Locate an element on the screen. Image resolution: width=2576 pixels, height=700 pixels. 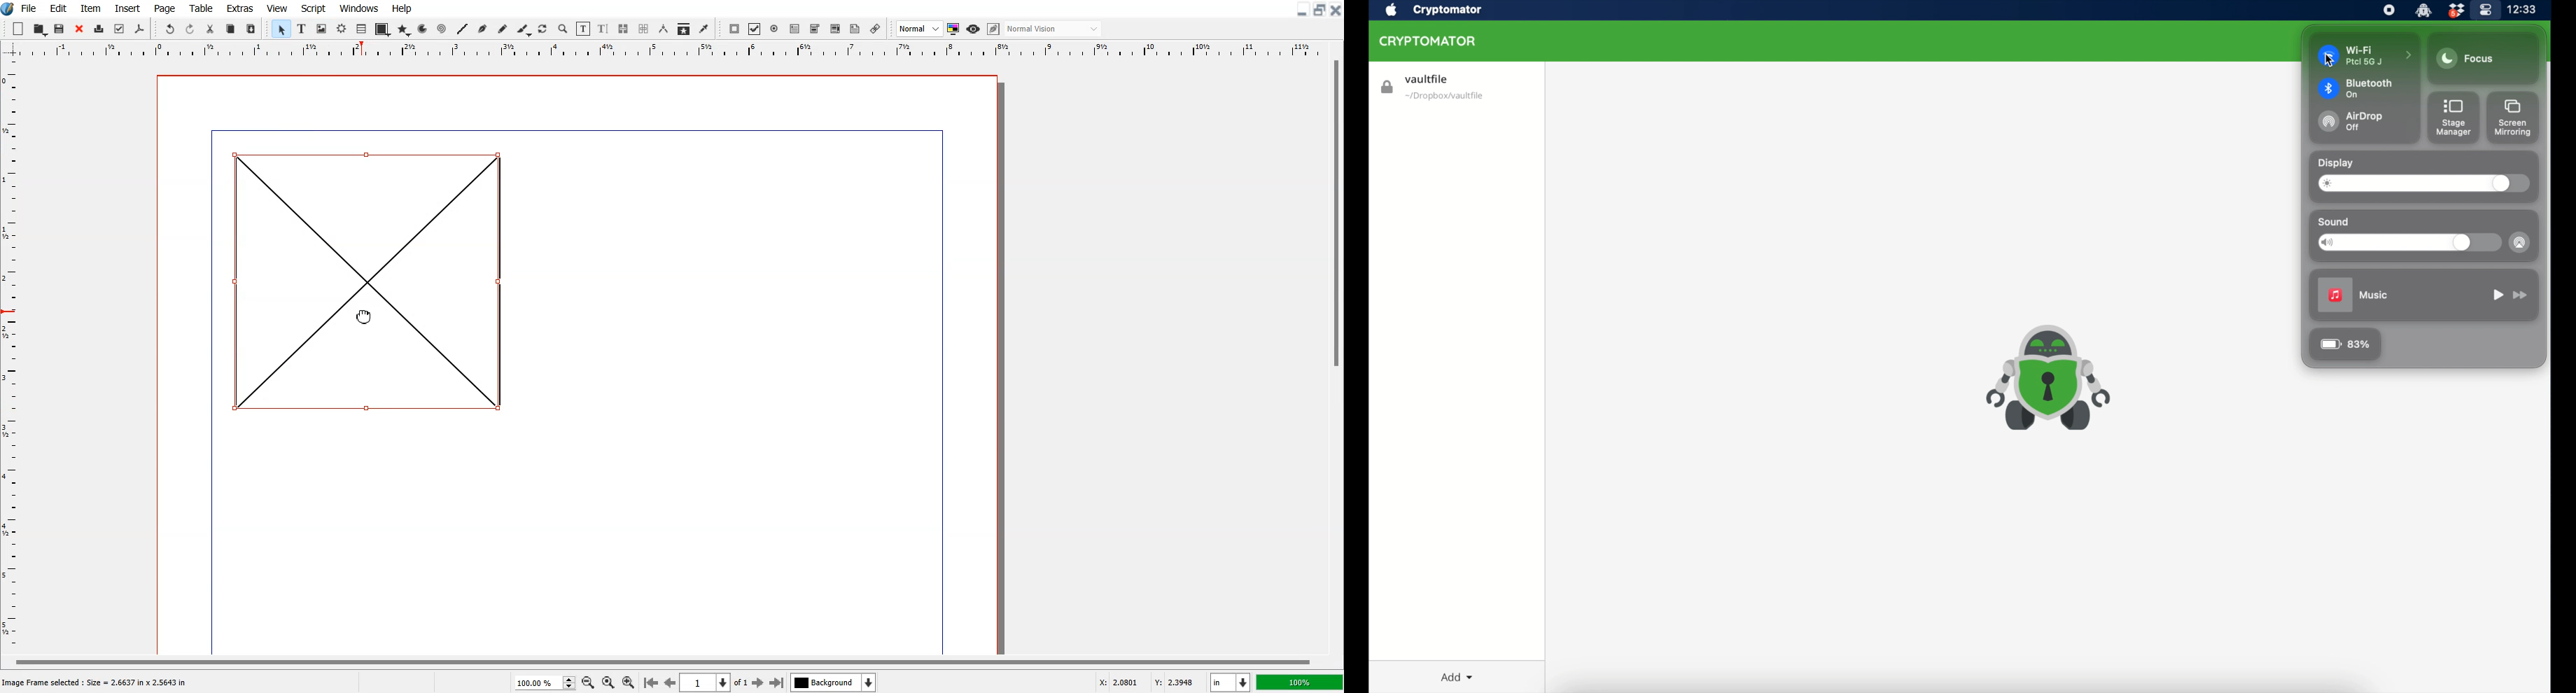
Rotate Item is located at coordinates (543, 29).